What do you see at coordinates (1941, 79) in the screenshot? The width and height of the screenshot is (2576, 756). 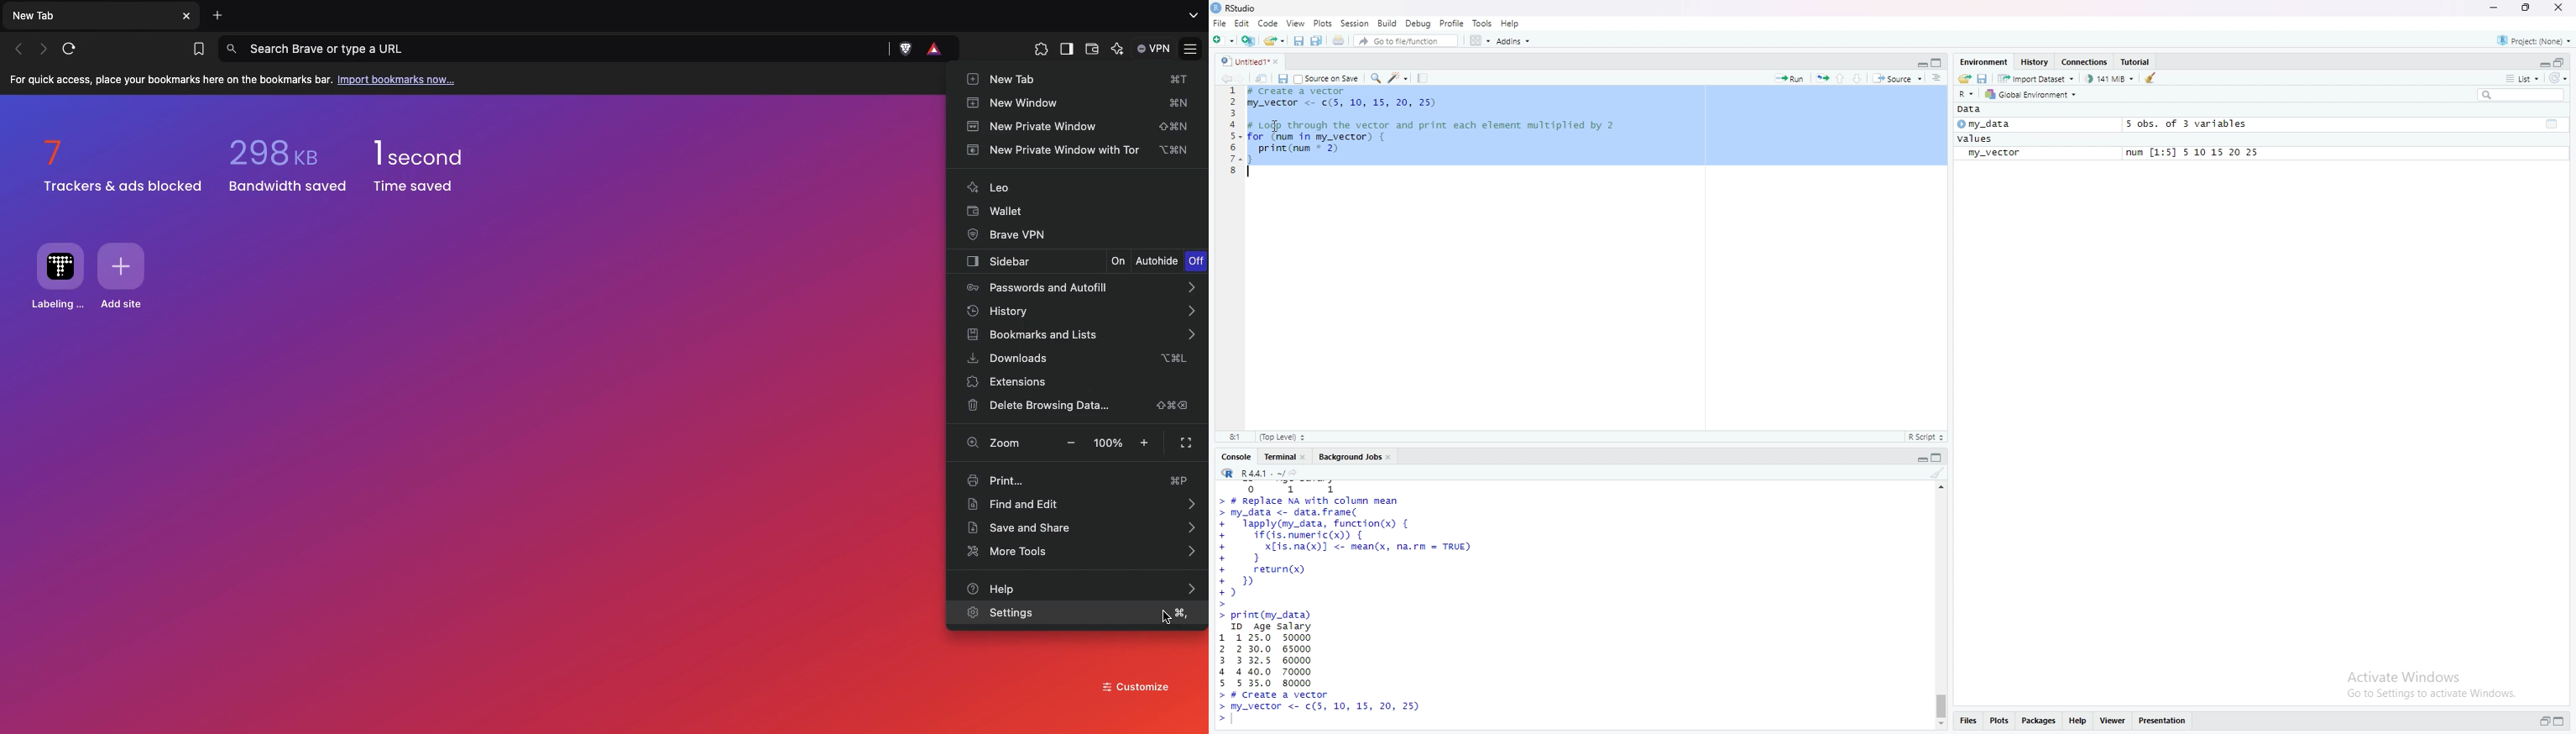 I see `show document online` at bounding box center [1941, 79].